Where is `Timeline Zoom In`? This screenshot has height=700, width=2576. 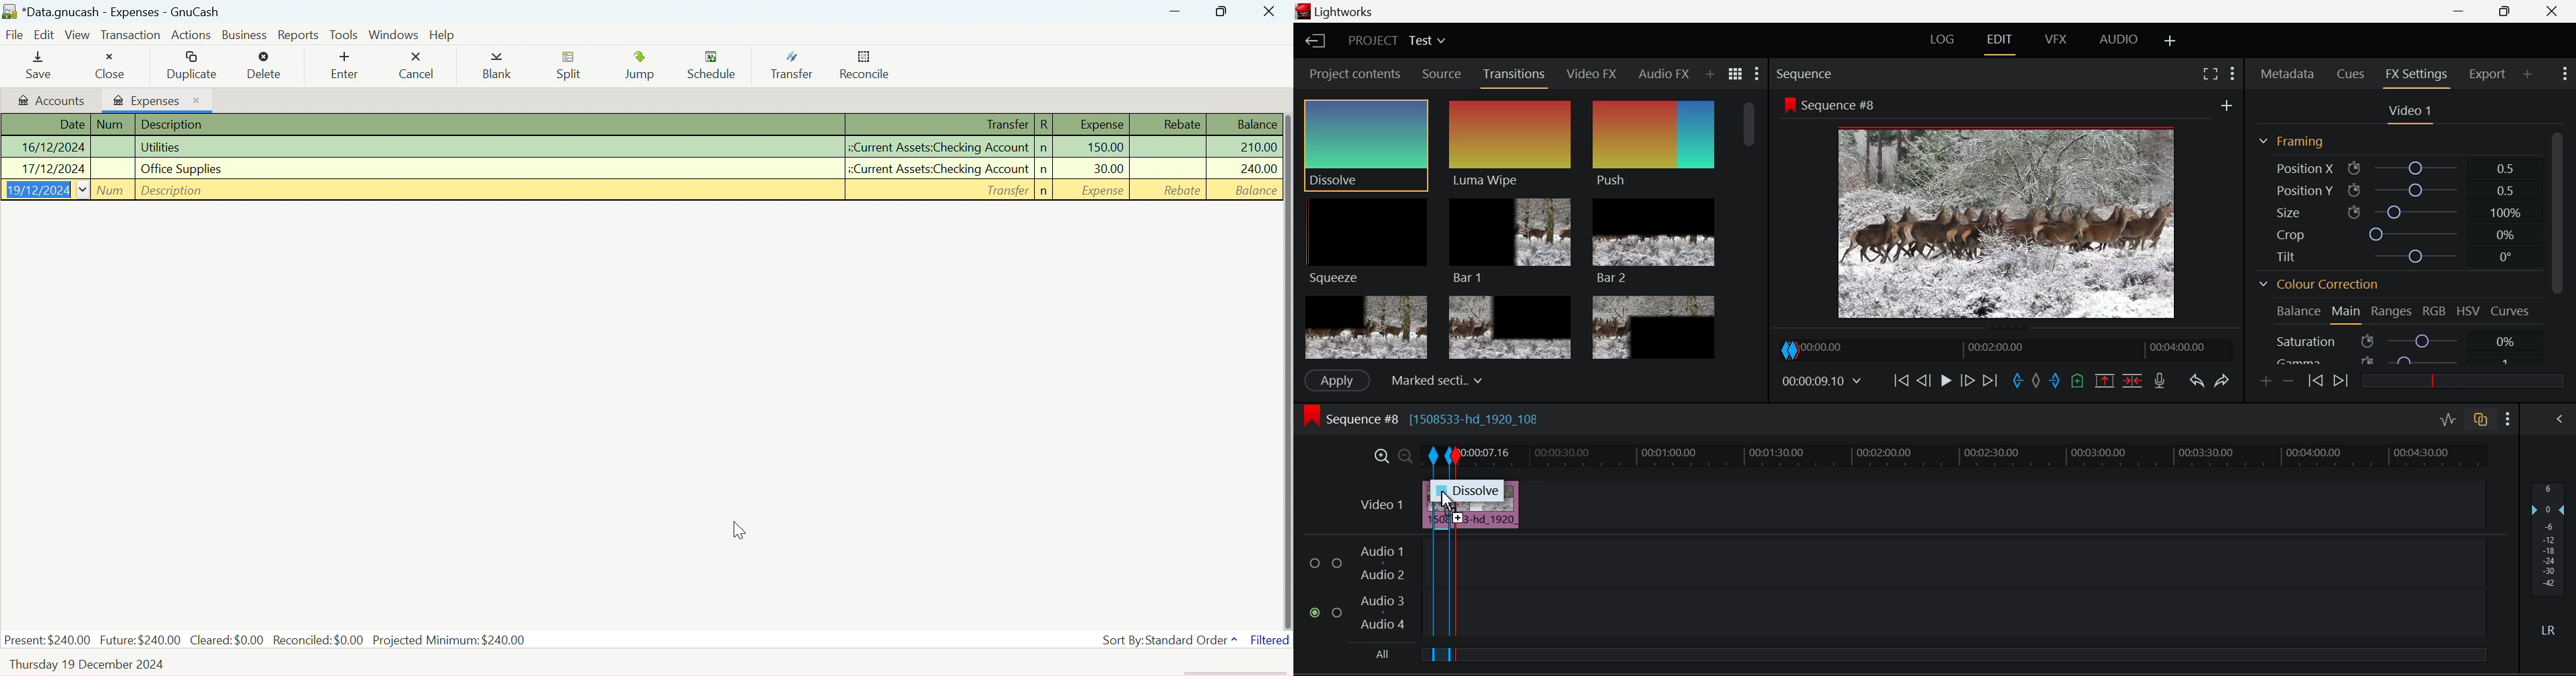 Timeline Zoom In is located at coordinates (1382, 456).